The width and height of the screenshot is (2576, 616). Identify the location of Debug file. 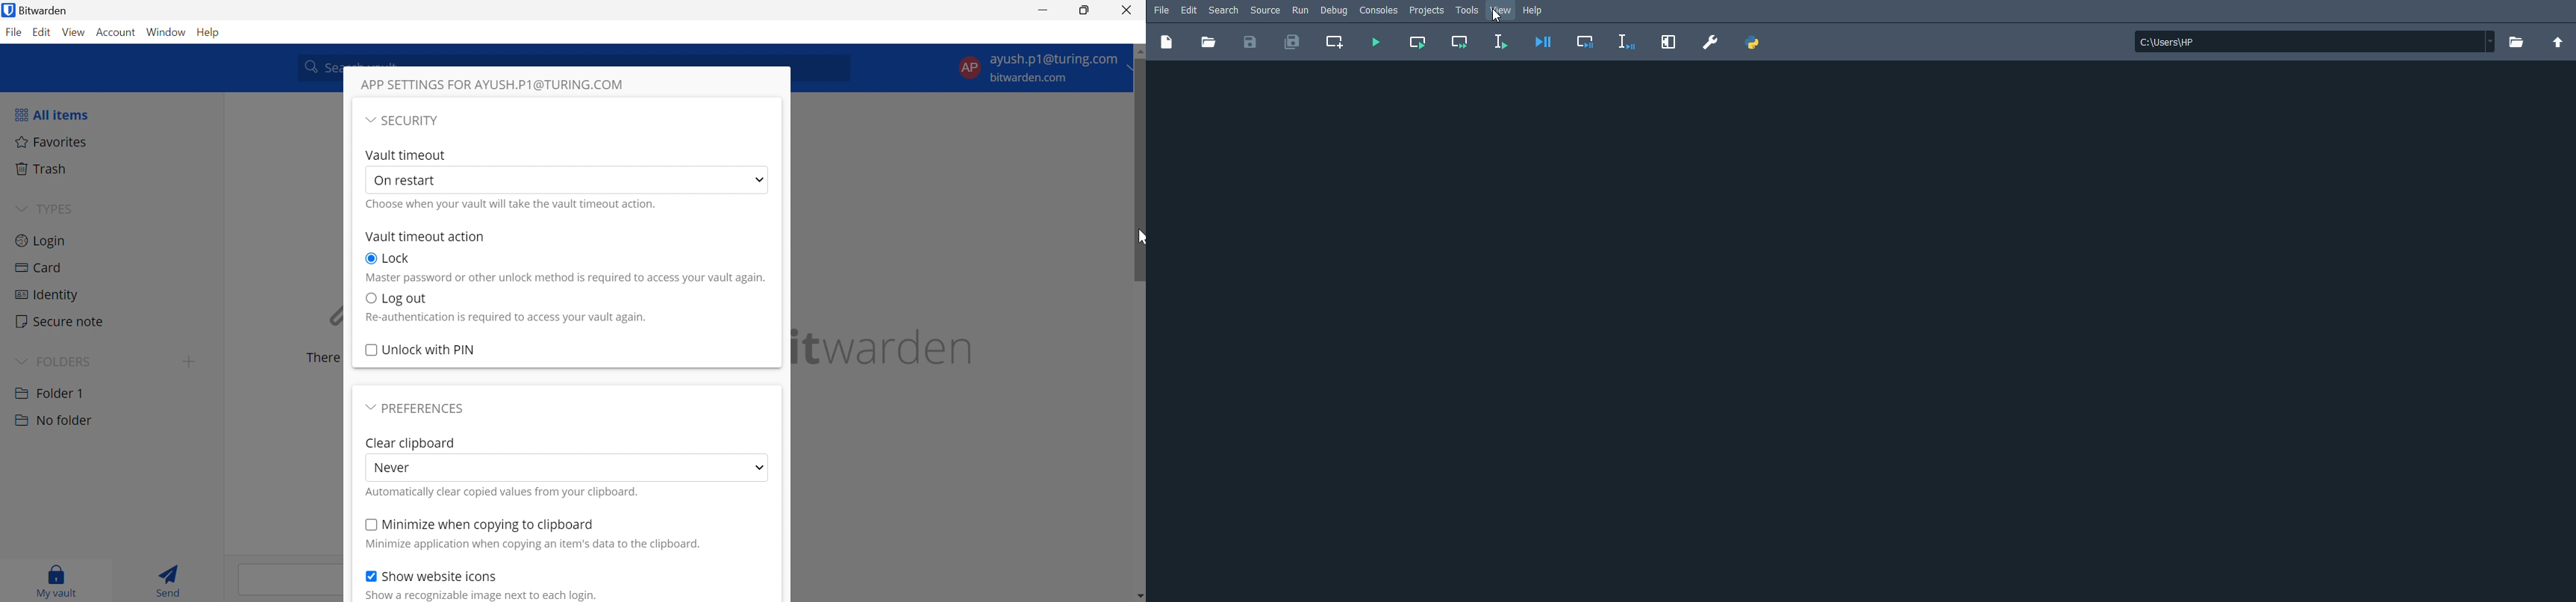
(1542, 42).